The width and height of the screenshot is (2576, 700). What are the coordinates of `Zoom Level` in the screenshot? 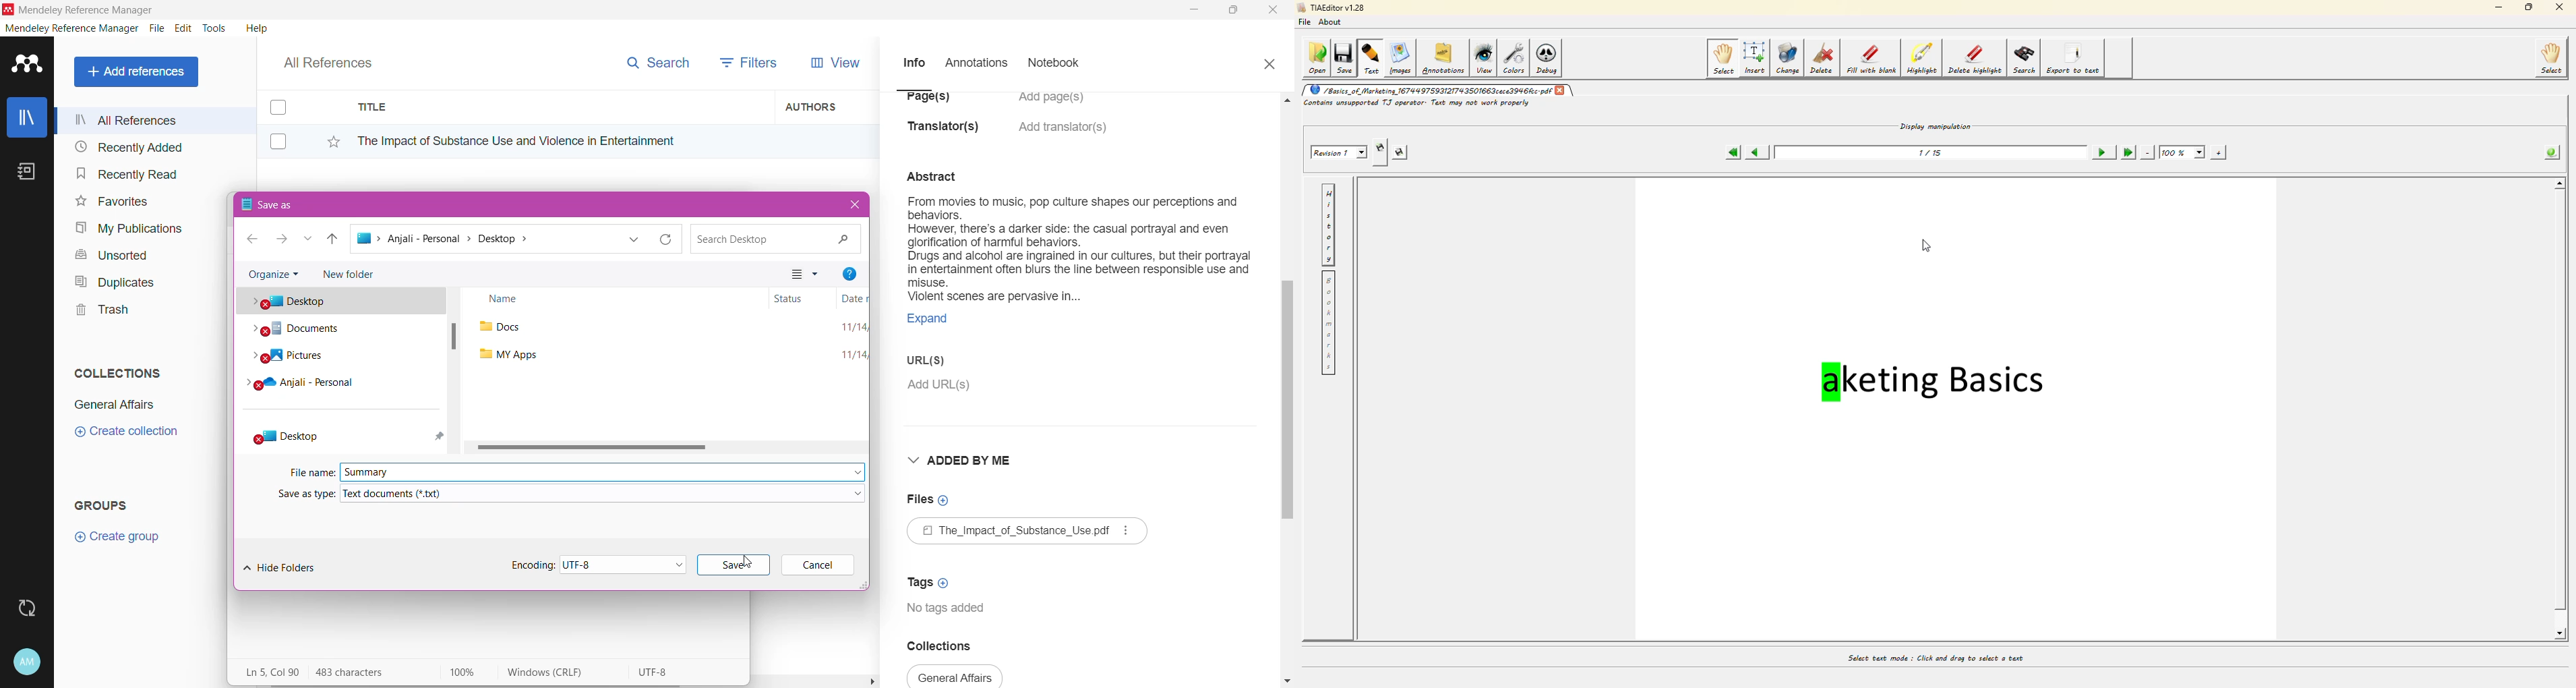 It's located at (469, 672).